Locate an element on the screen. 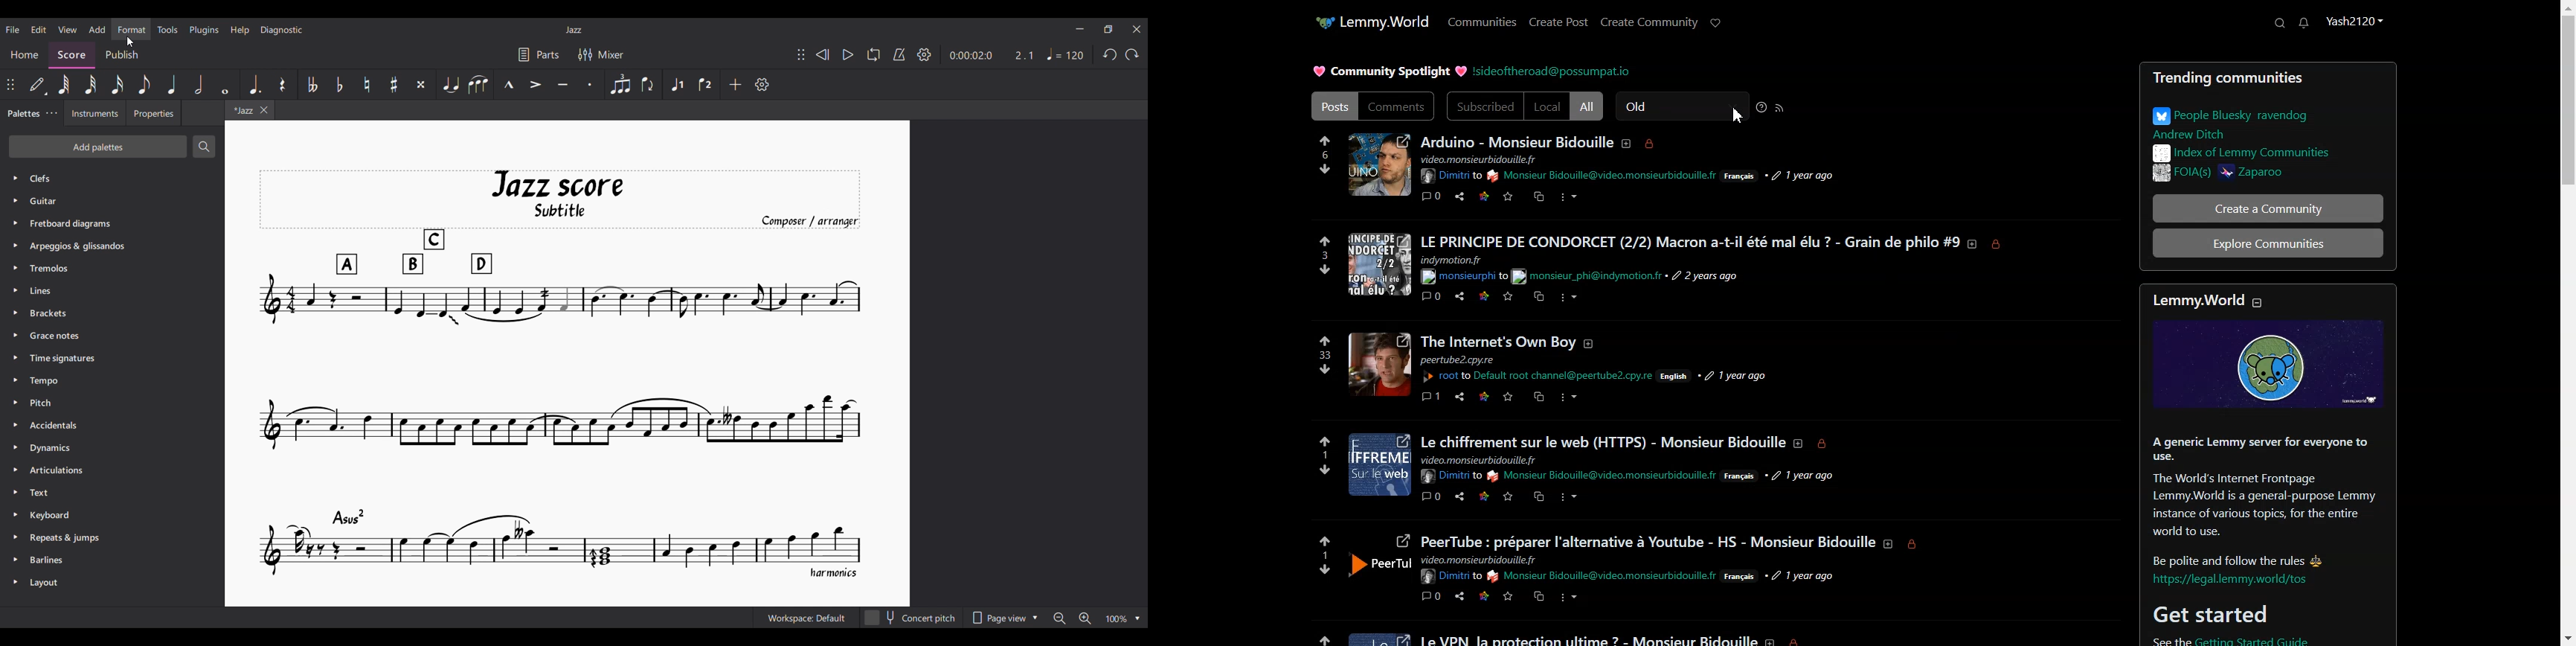   is located at coordinates (1498, 342).